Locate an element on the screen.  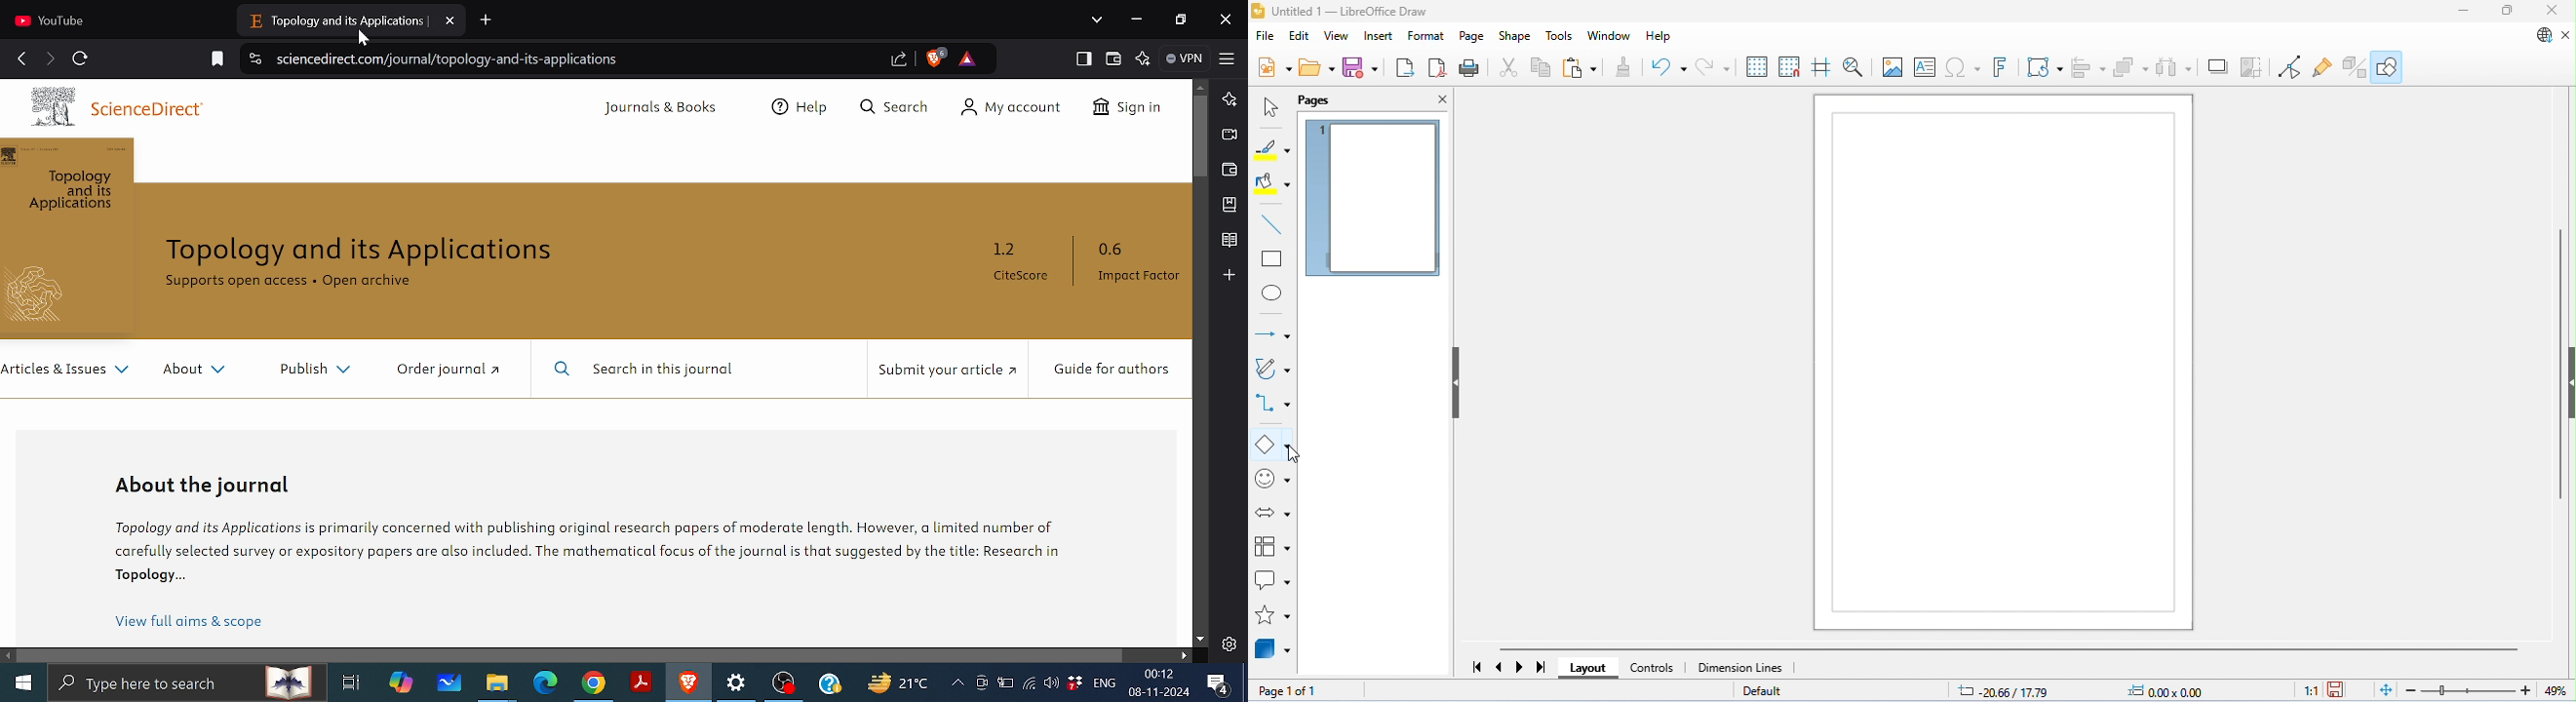
redo is located at coordinates (1714, 67).